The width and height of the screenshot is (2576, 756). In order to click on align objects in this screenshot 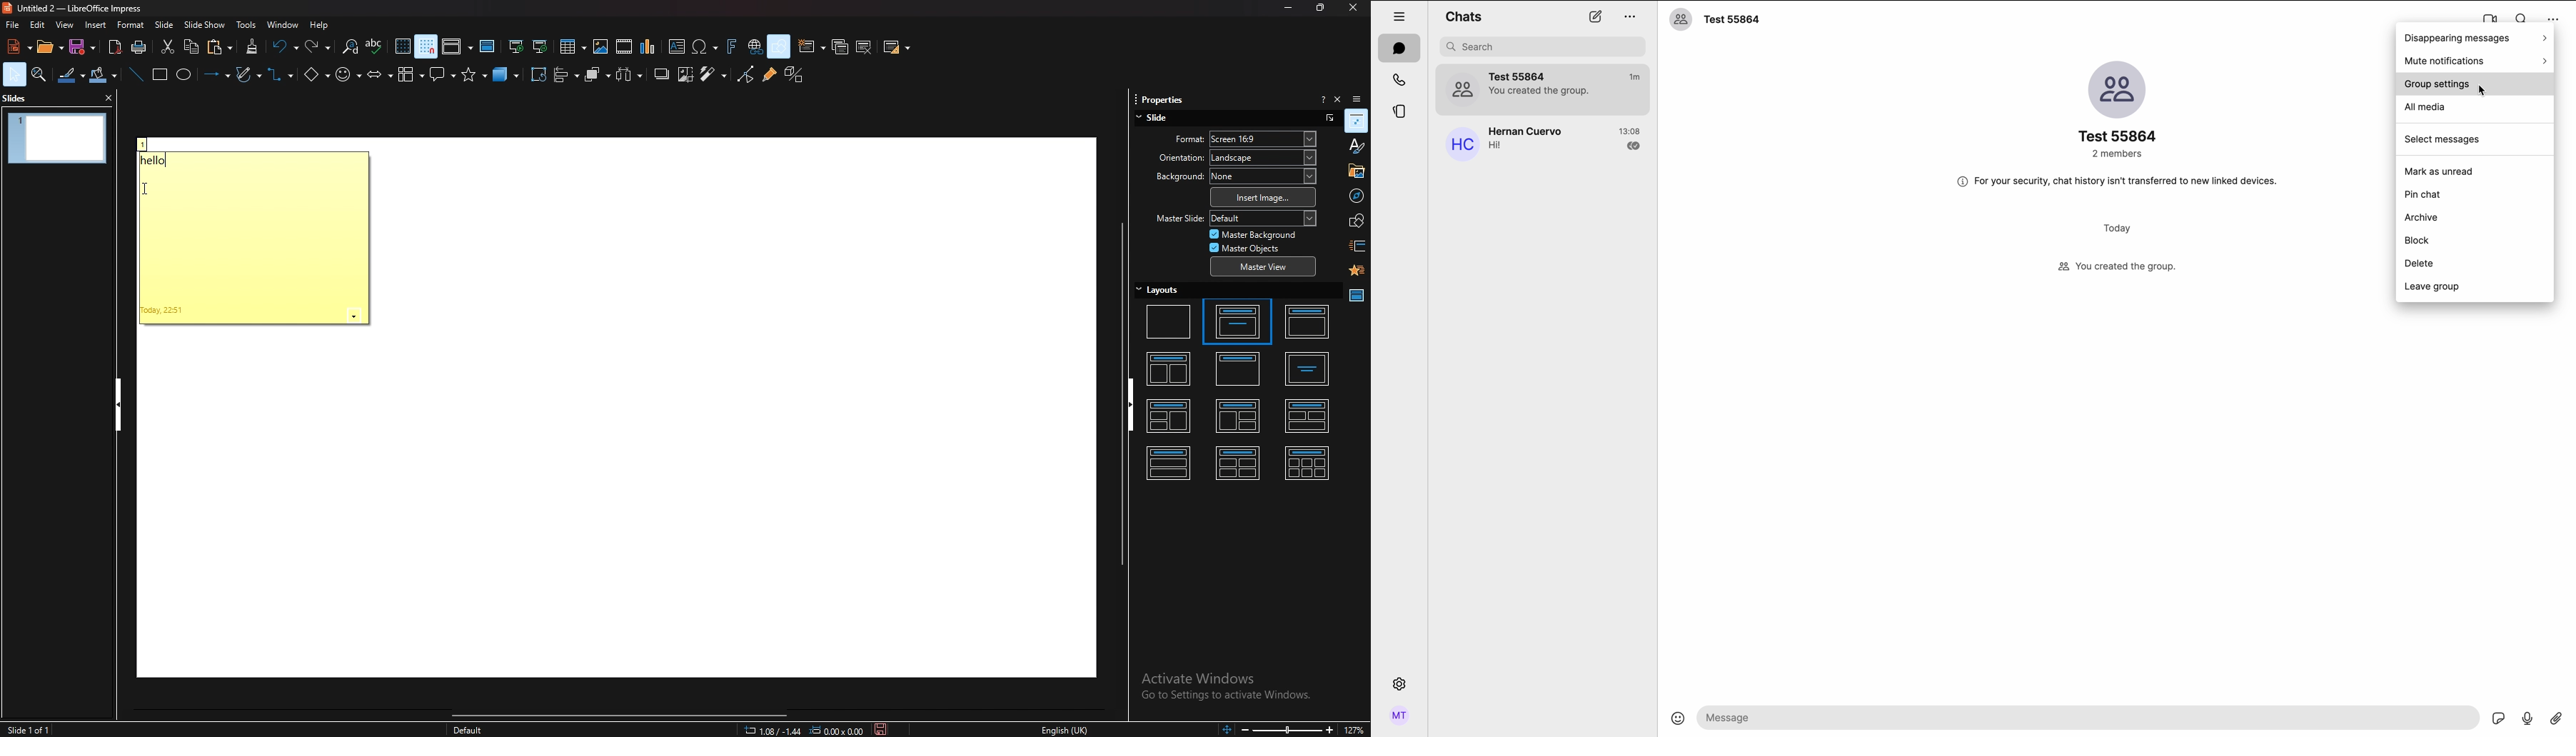, I will do `click(567, 74)`.